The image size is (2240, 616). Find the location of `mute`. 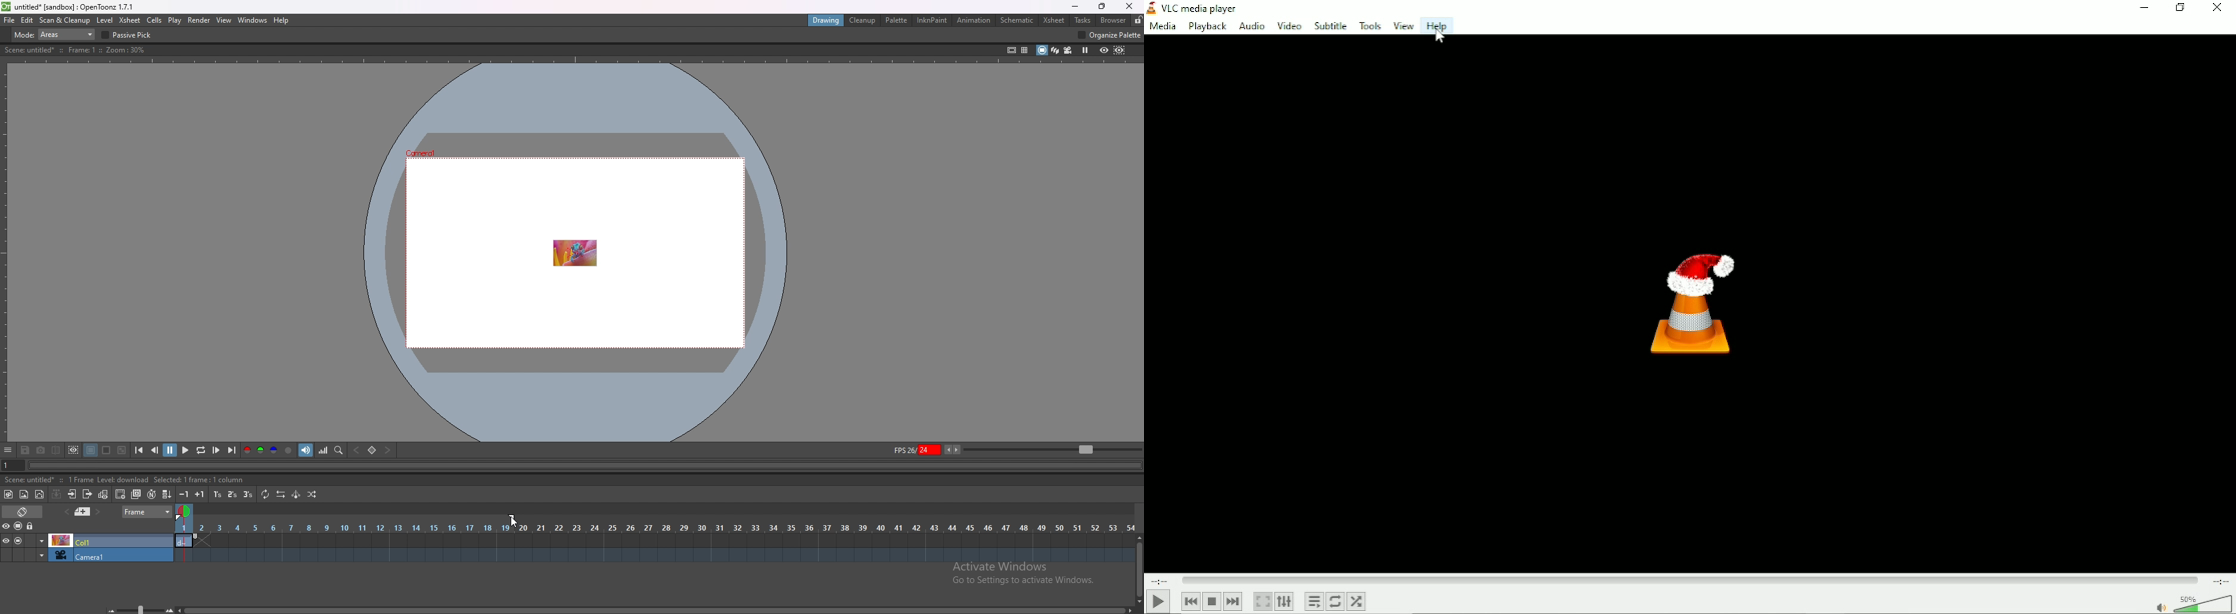

mute is located at coordinates (2161, 606).